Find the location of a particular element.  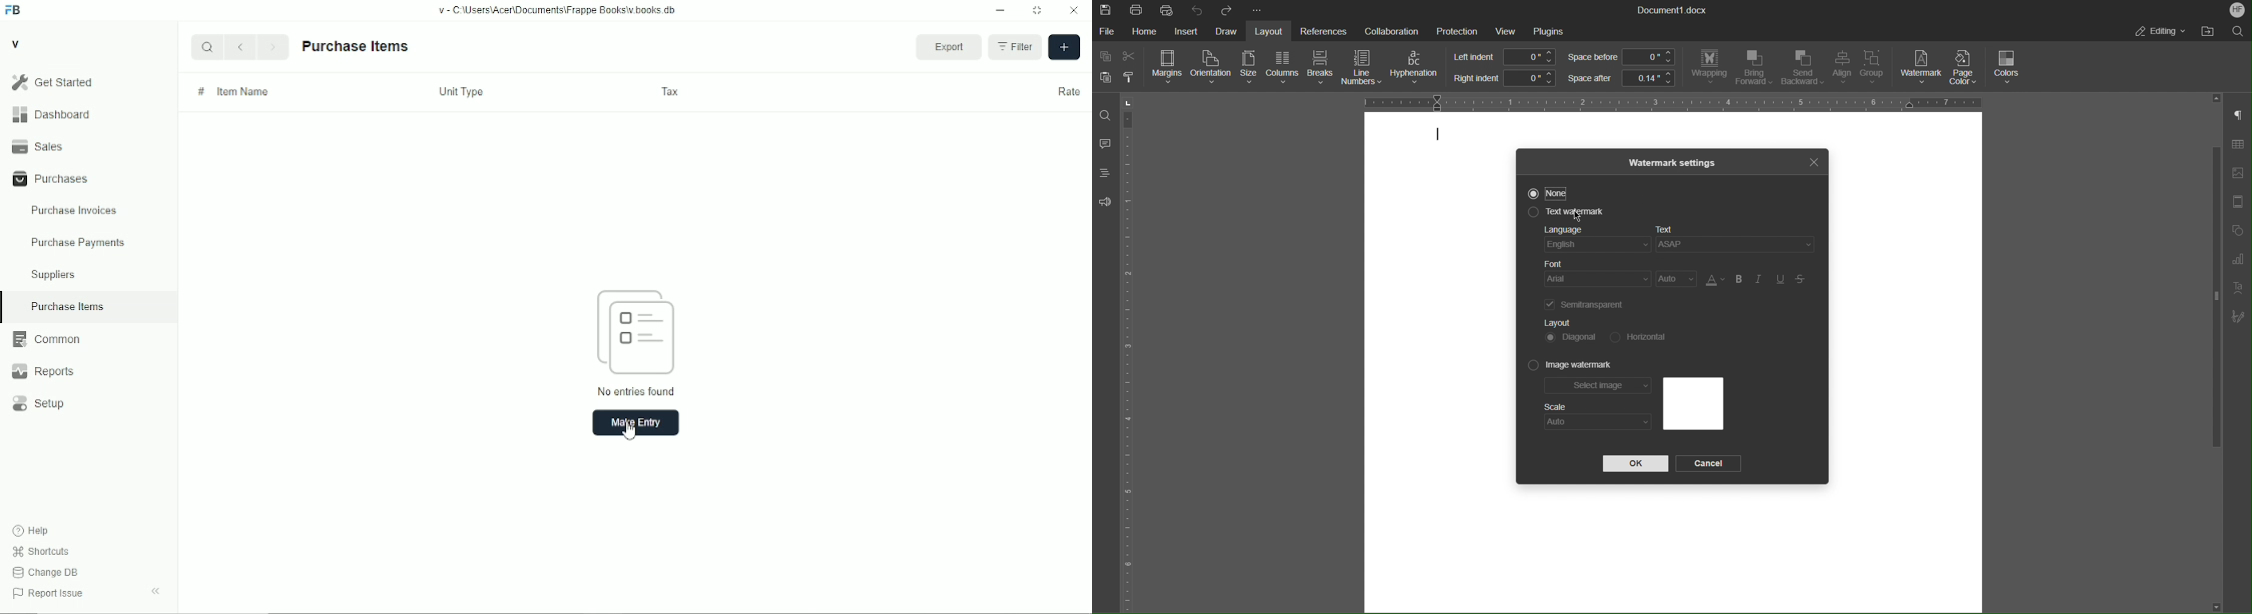

Redo is located at coordinates (1226, 10).